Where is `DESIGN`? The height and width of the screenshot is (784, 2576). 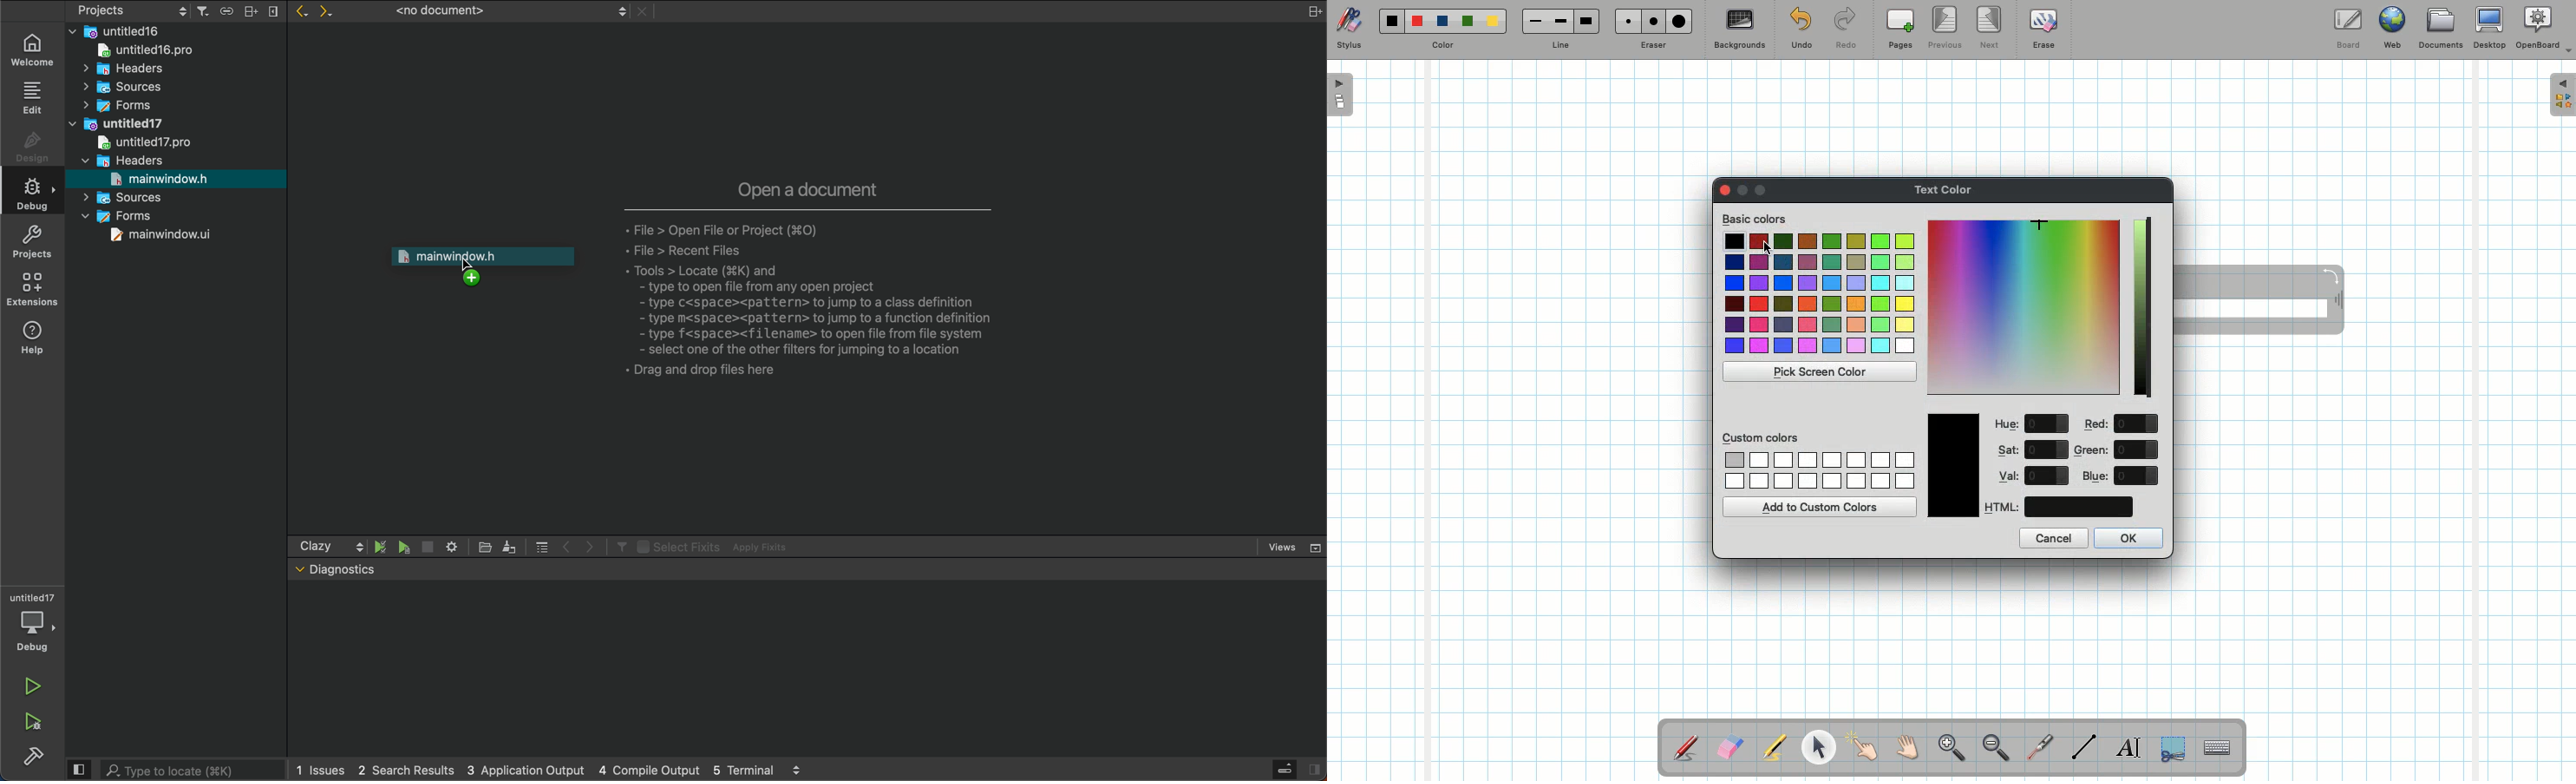
DESIGN is located at coordinates (35, 149).